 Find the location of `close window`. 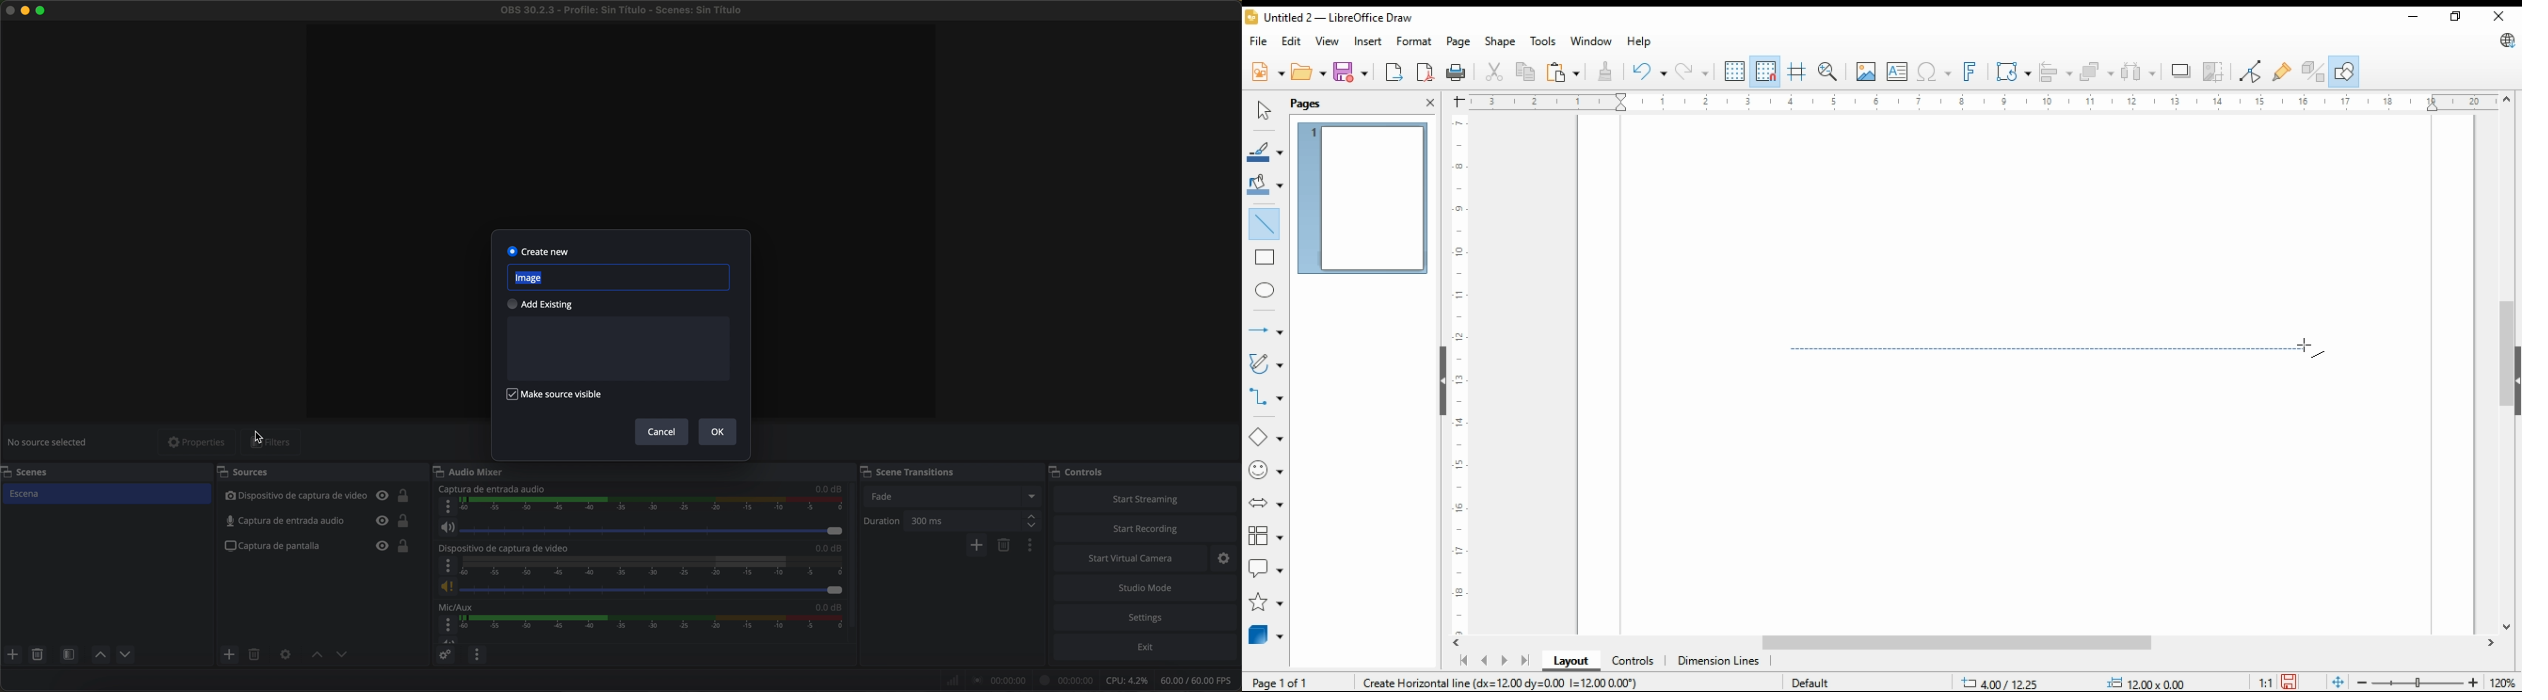

close window is located at coordinates (2500, 16).